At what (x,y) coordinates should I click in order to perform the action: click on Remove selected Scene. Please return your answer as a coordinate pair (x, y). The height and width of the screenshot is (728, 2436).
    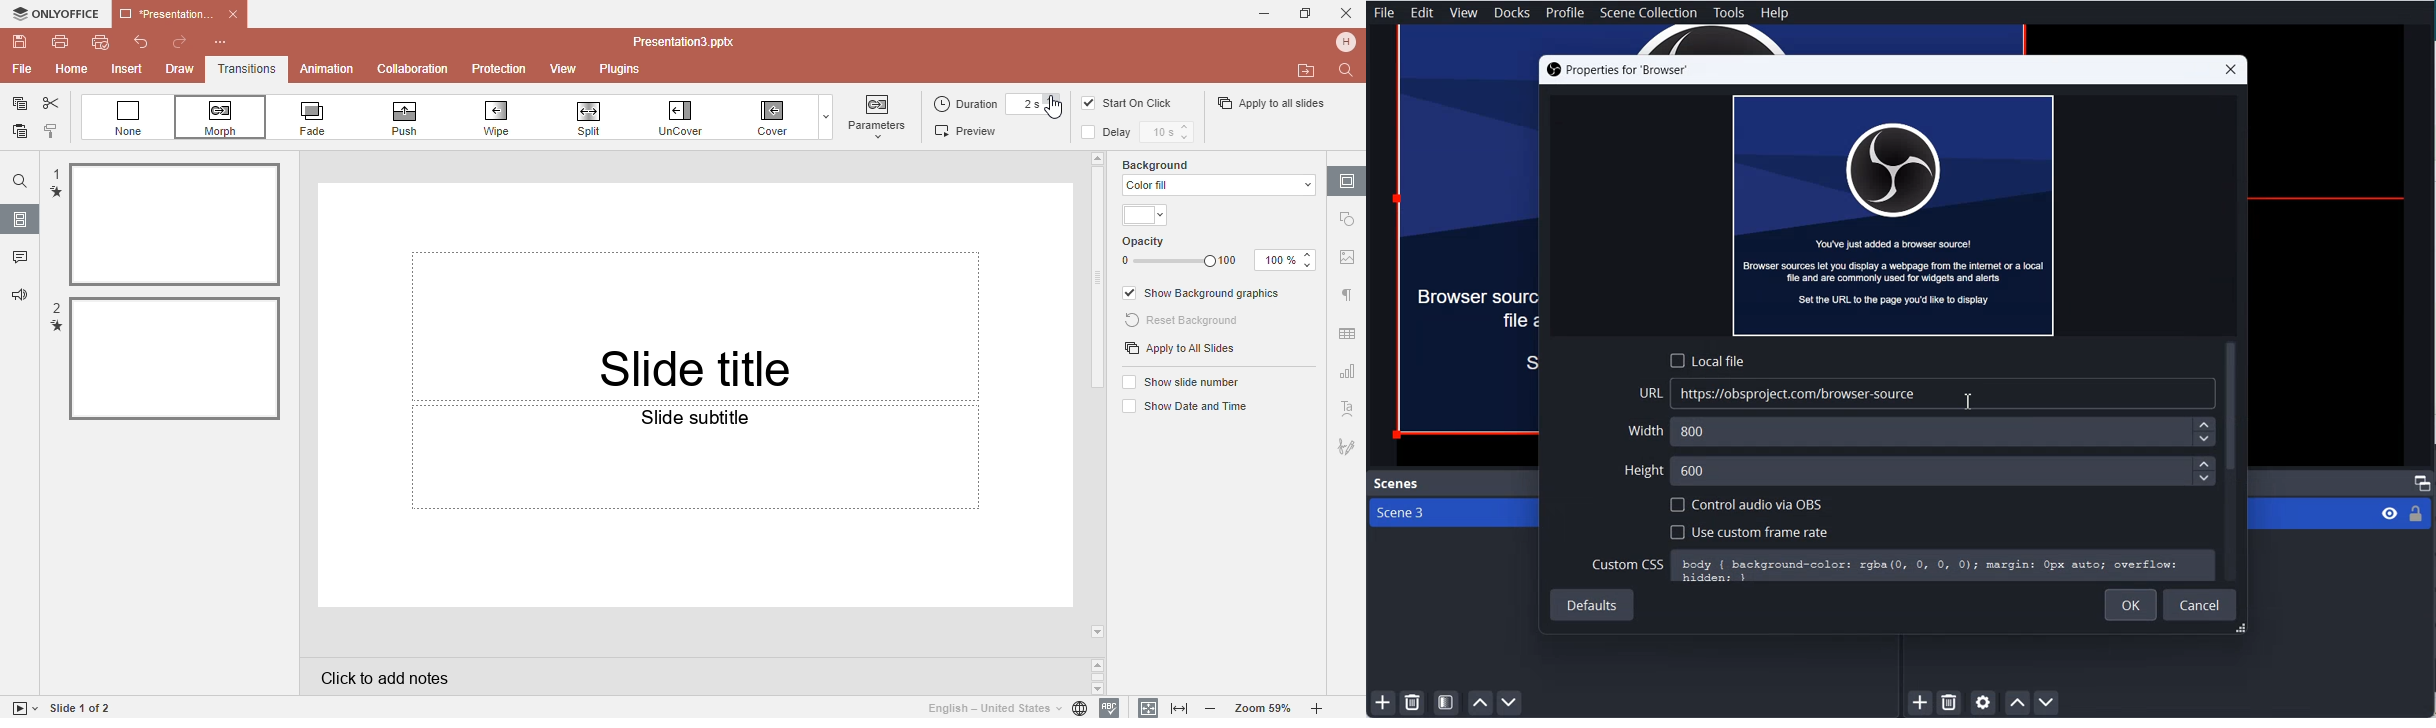
    Looking at the image, I should click on (1412, 703).